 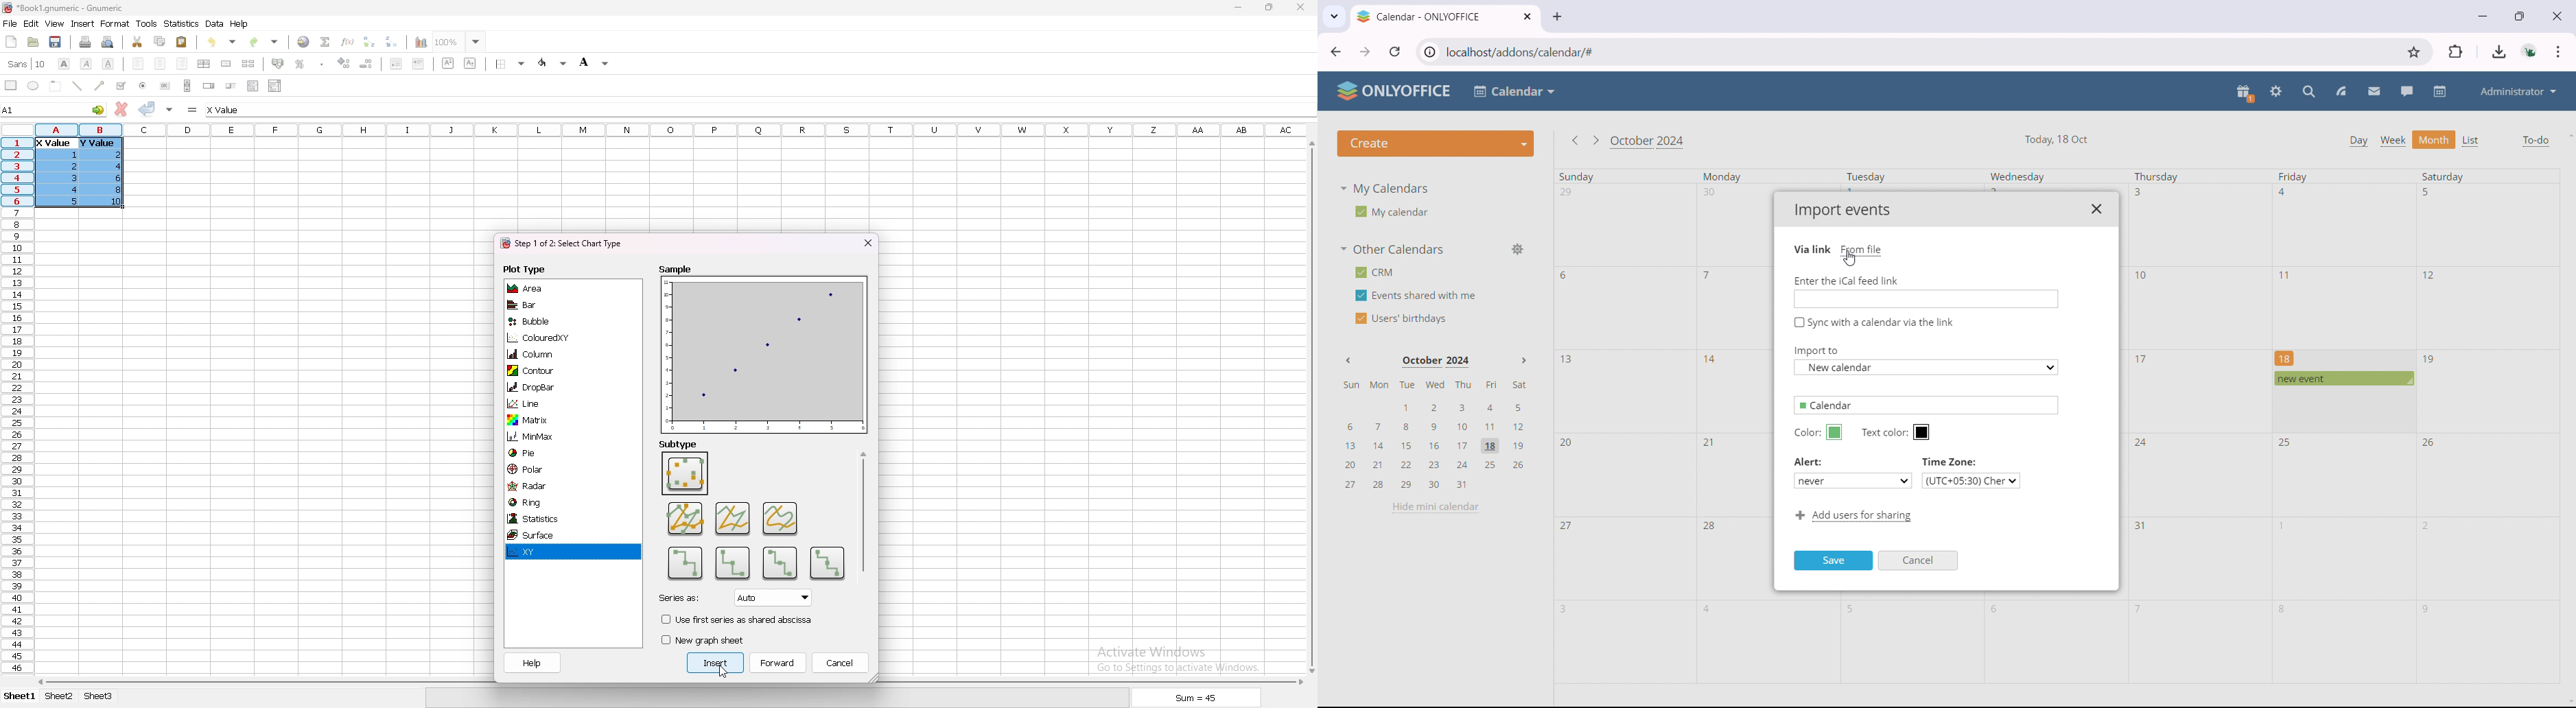 I want to click on subtype, so click(x=828, y=562).